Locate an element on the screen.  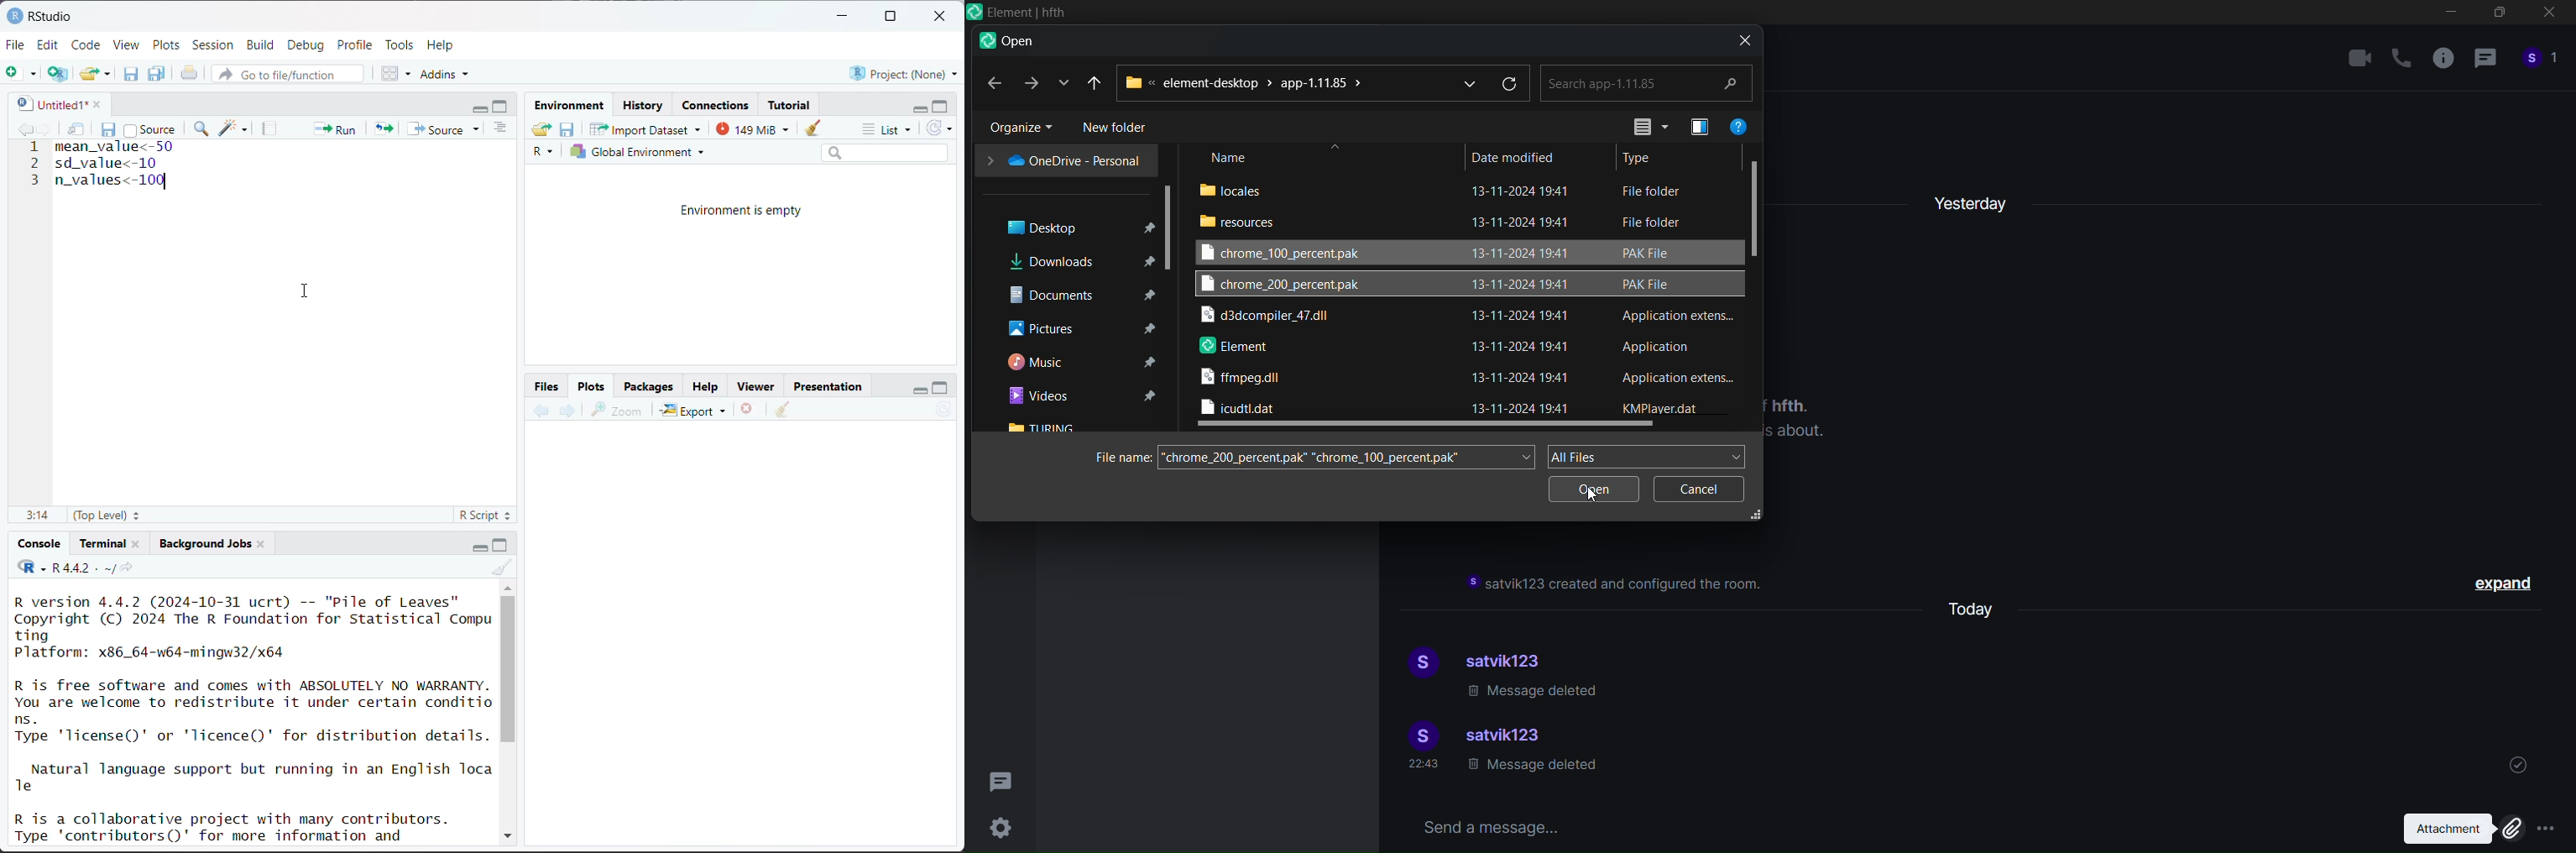
sd_value<-10 is located at coordinates (112, 164).